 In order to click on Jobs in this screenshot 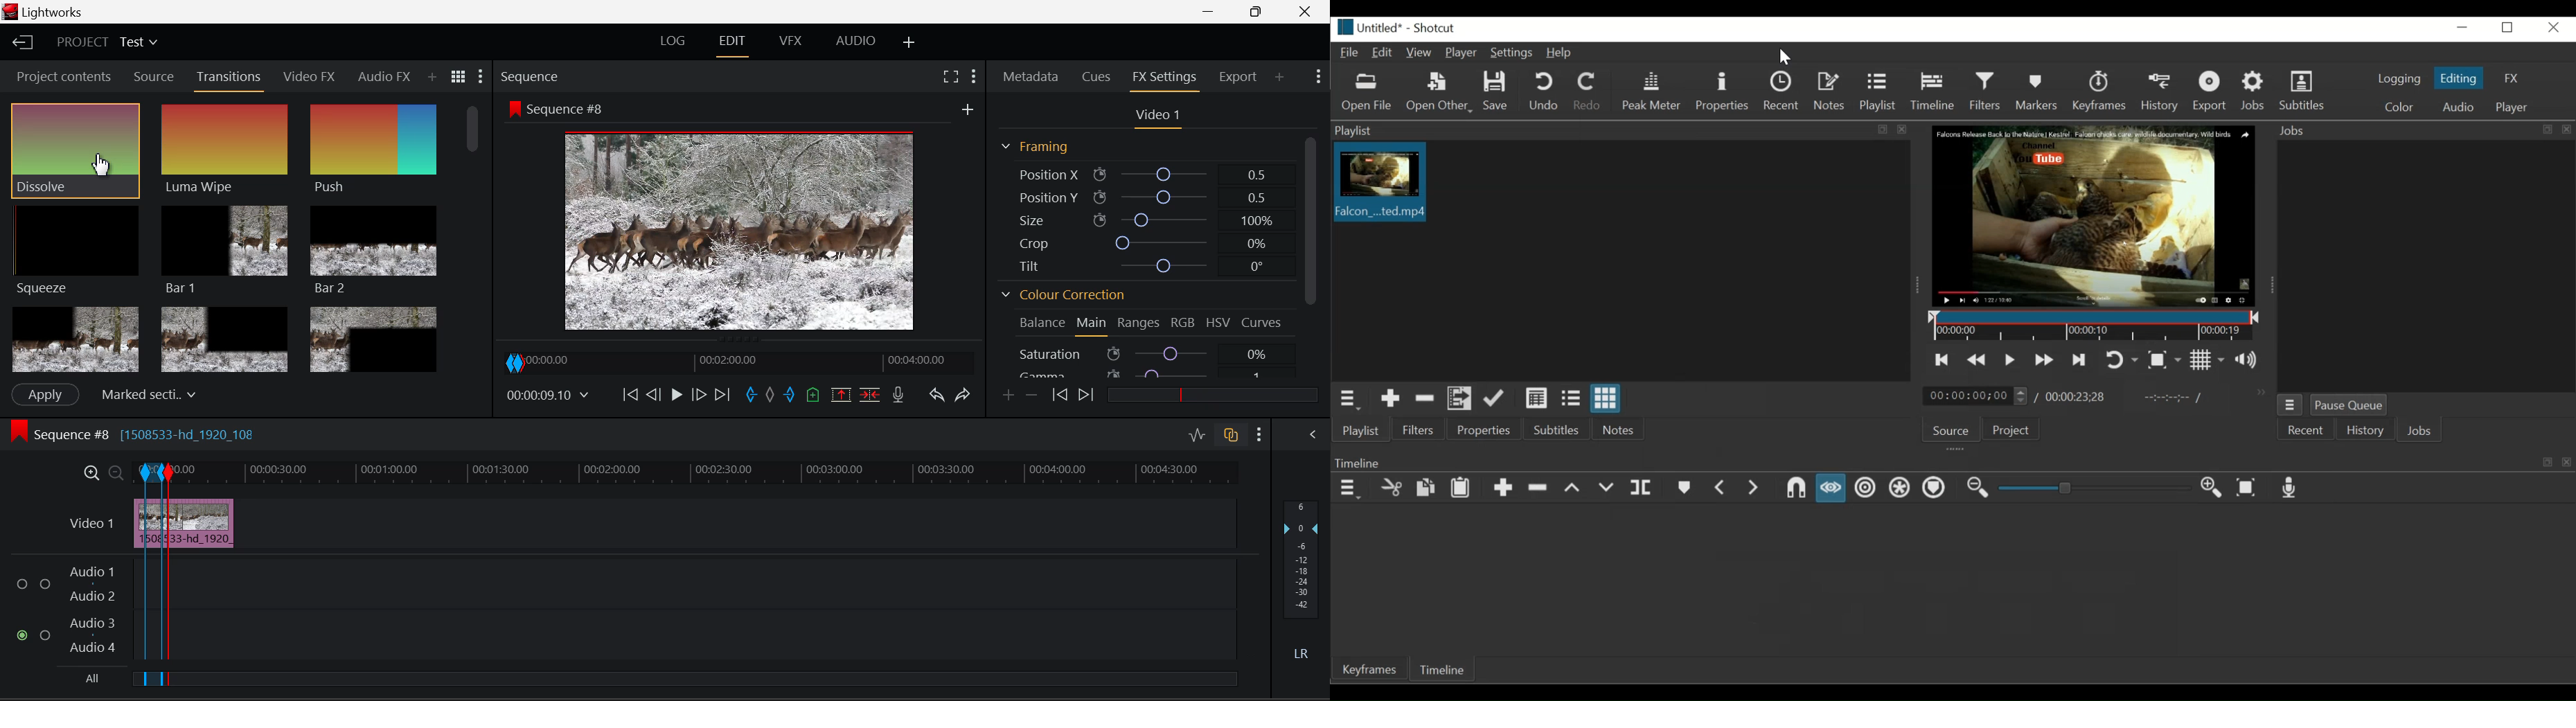, I will do `click(2255, 92)`.